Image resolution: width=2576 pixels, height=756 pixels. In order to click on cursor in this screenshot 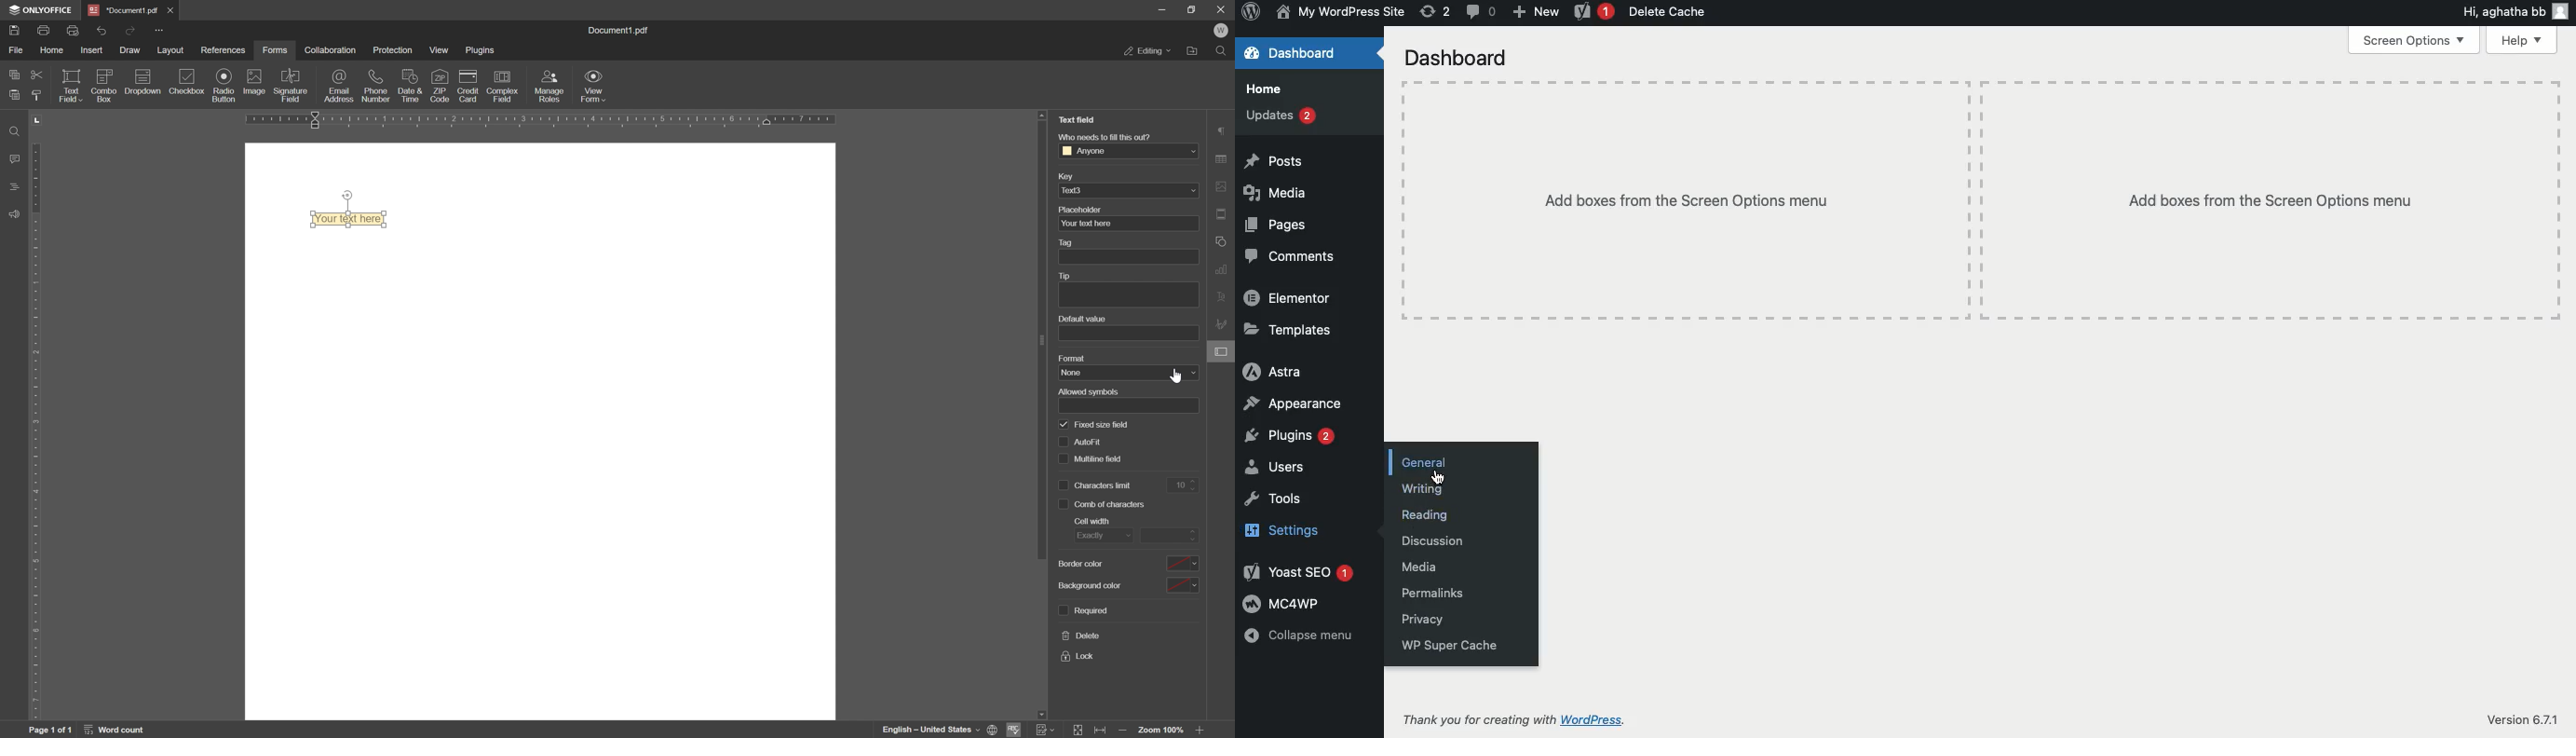, I will do `click(1176, 375)`.